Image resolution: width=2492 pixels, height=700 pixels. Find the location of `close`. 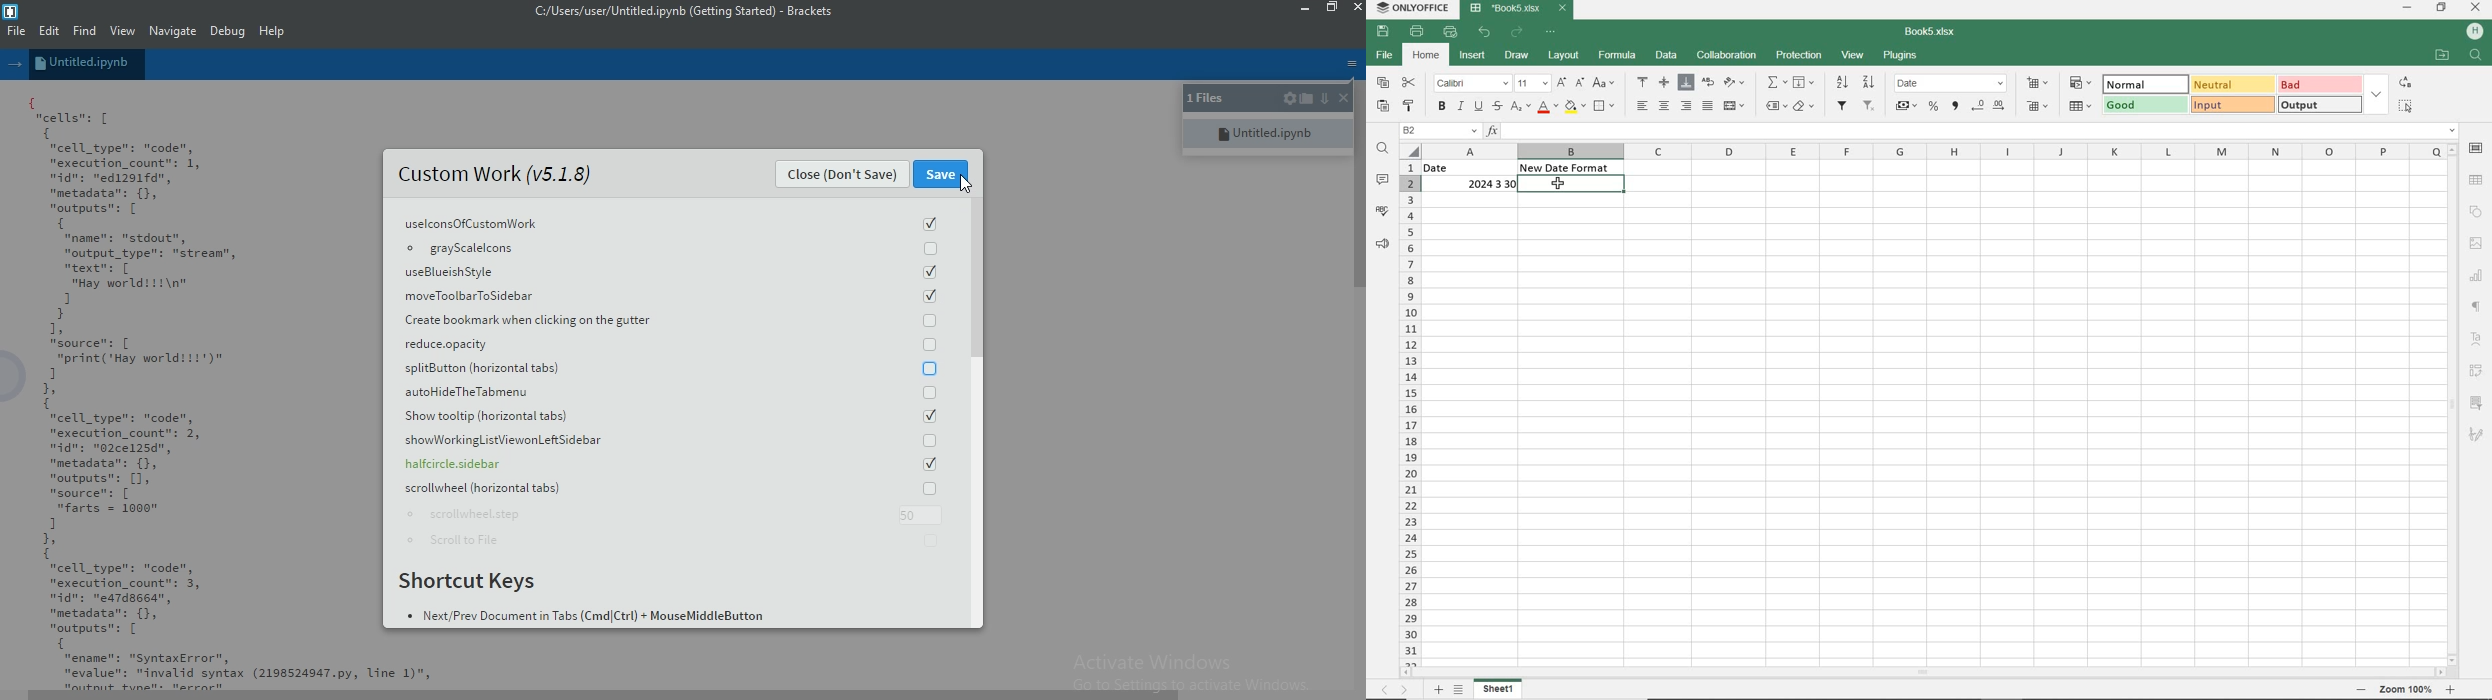

close is located at coordinates (1342, 98).